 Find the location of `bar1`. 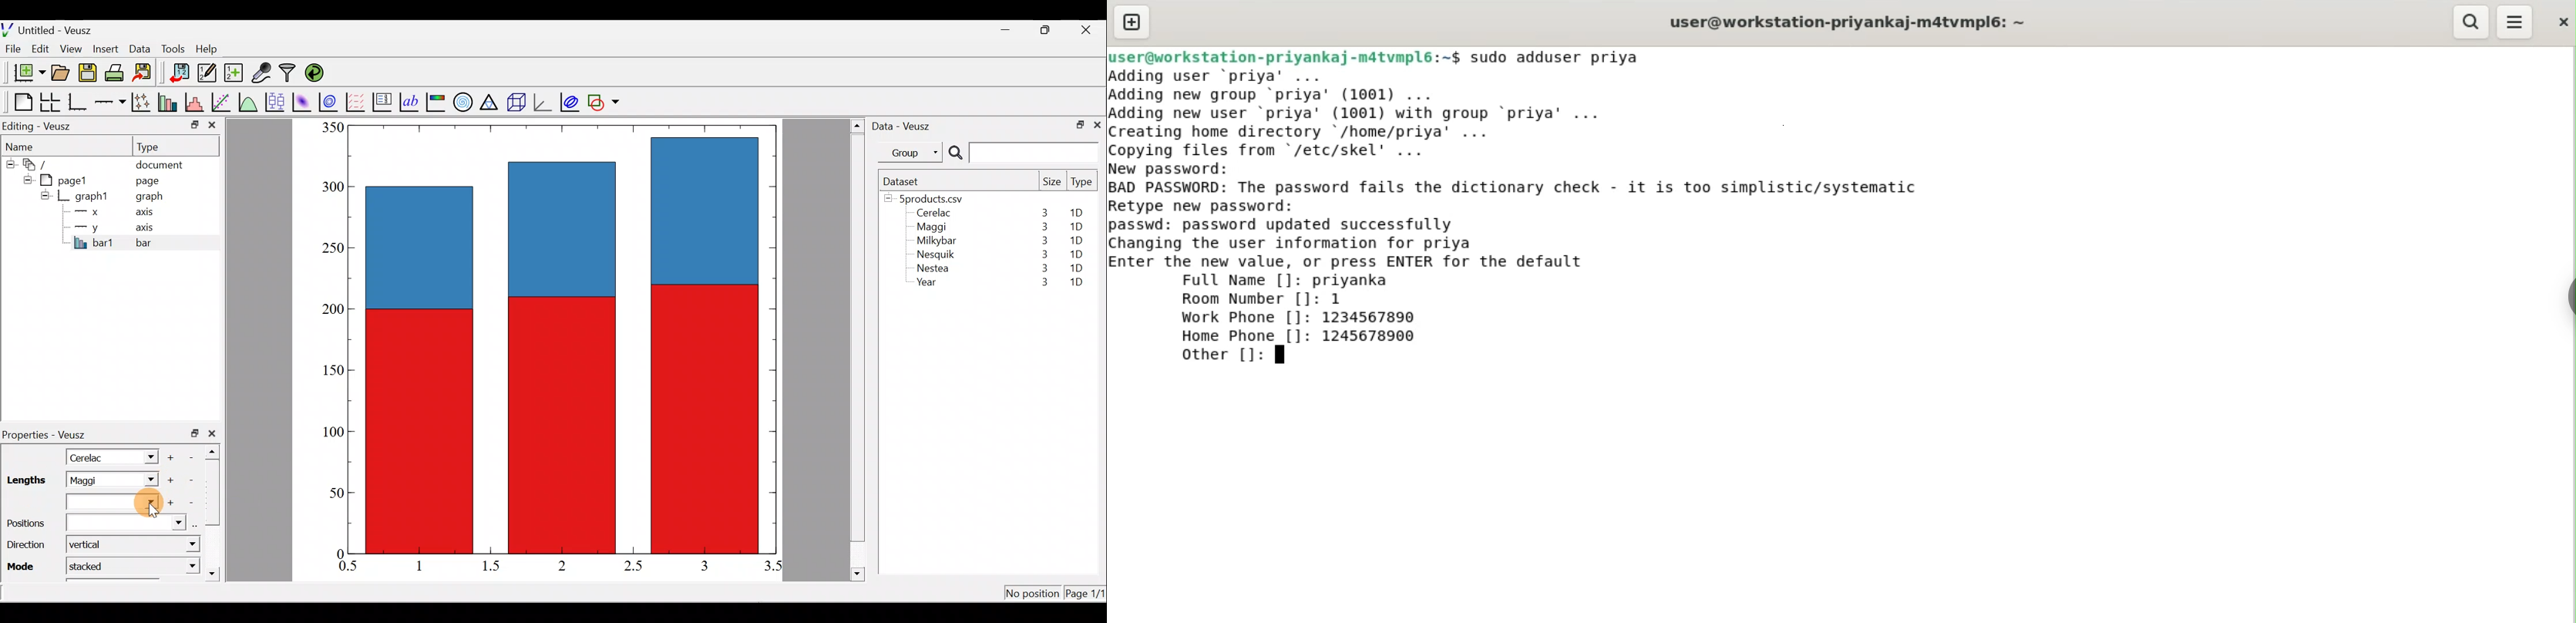

bar1 is located at coordinates (94, 242).